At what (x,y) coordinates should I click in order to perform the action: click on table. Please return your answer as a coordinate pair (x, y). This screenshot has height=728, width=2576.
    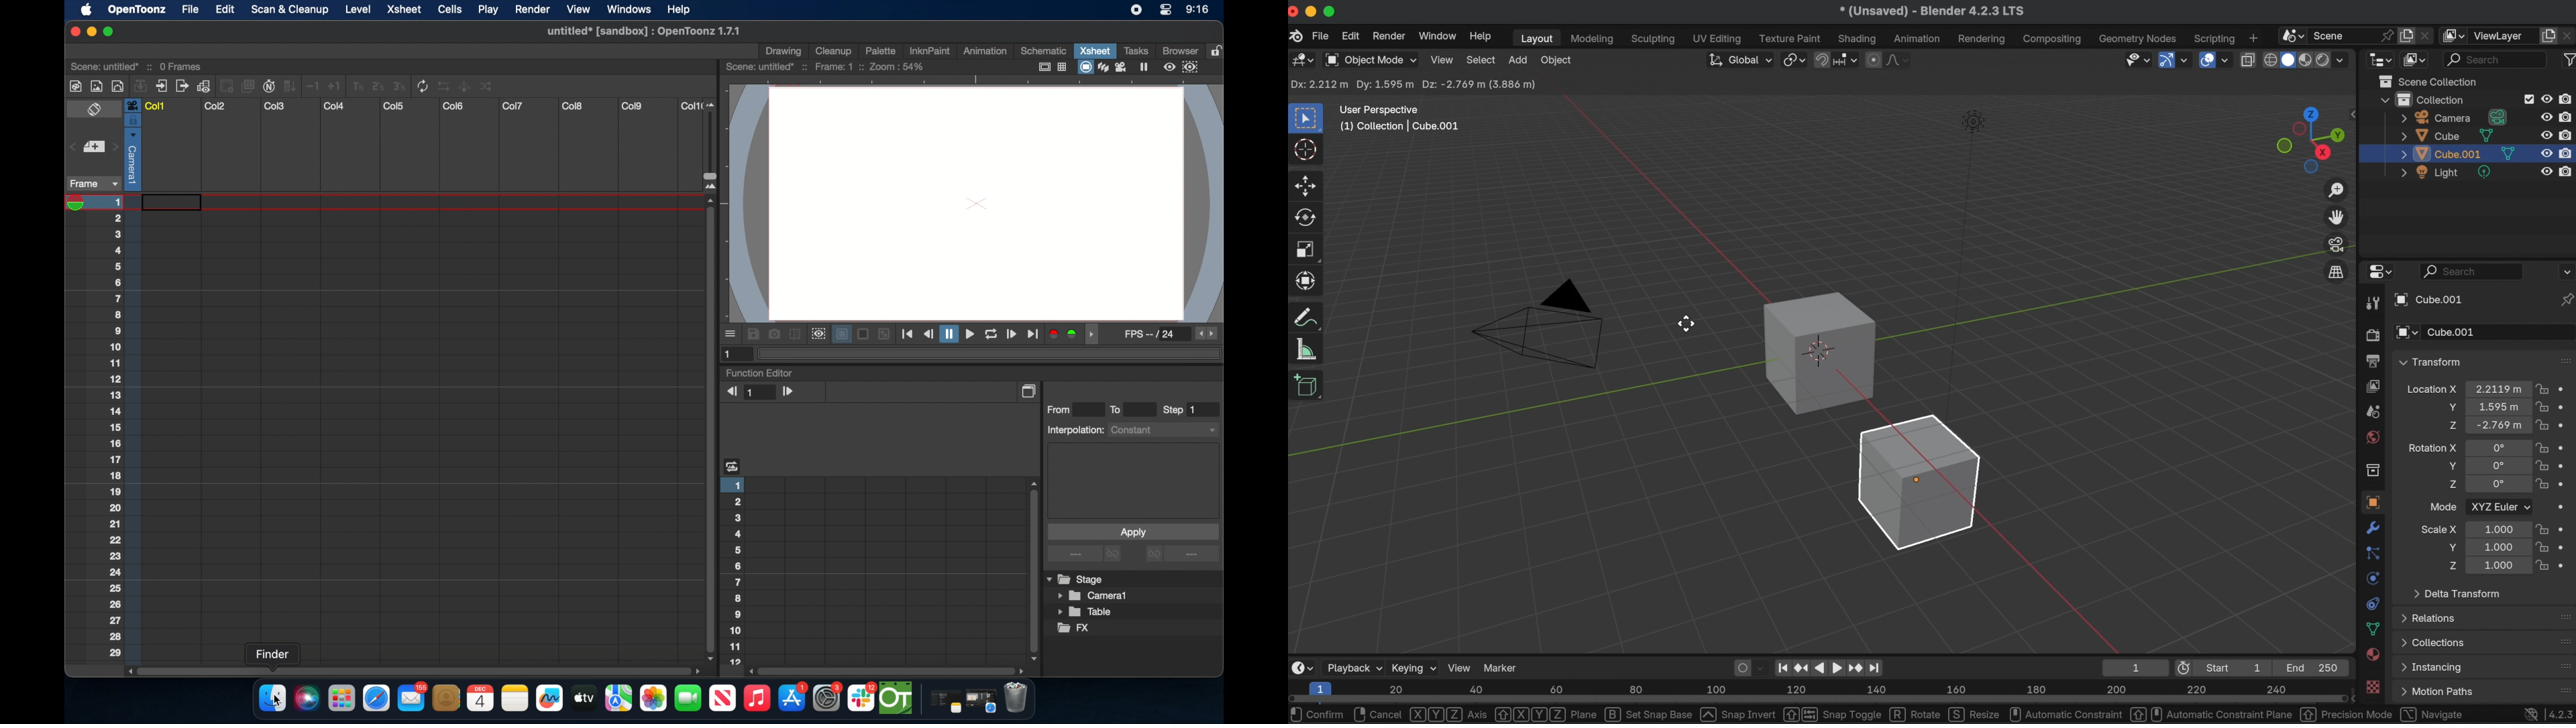
    Looking at the image, I should click on (1085, 613).